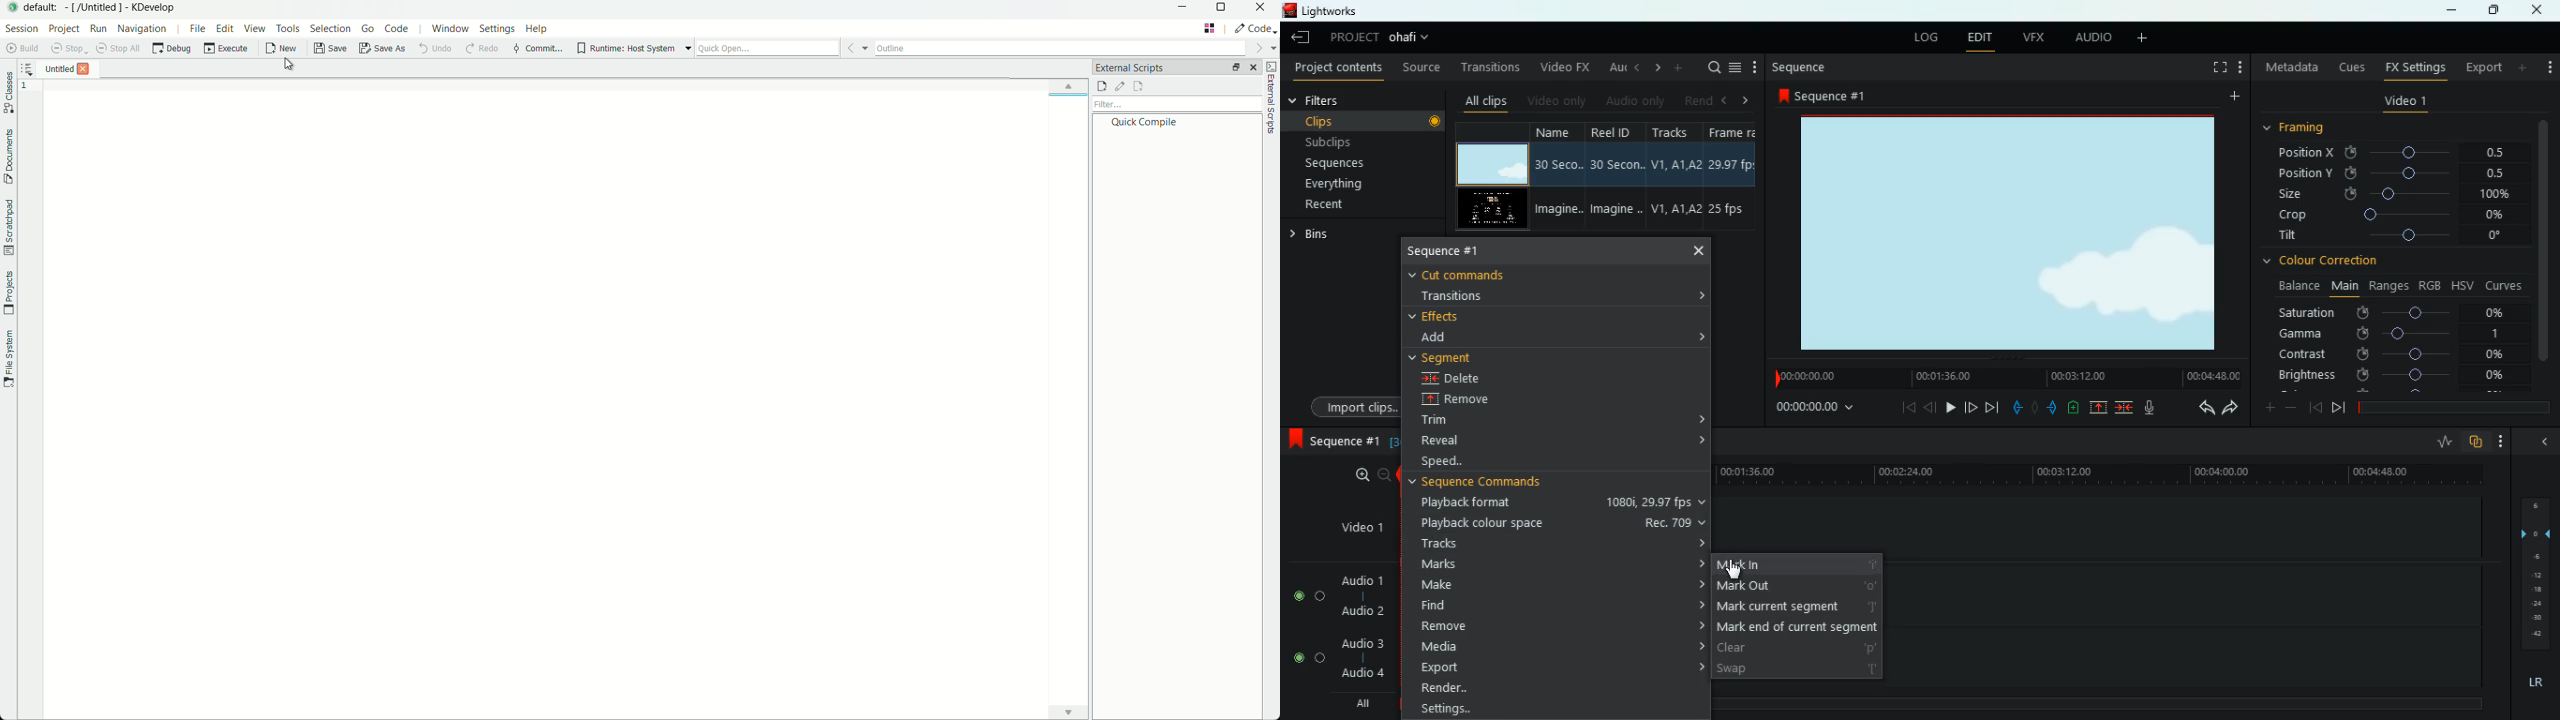  What do you see at coordinates (1561, 134) in the screenshot?
I see `name` at bounding box center [1561, 134].